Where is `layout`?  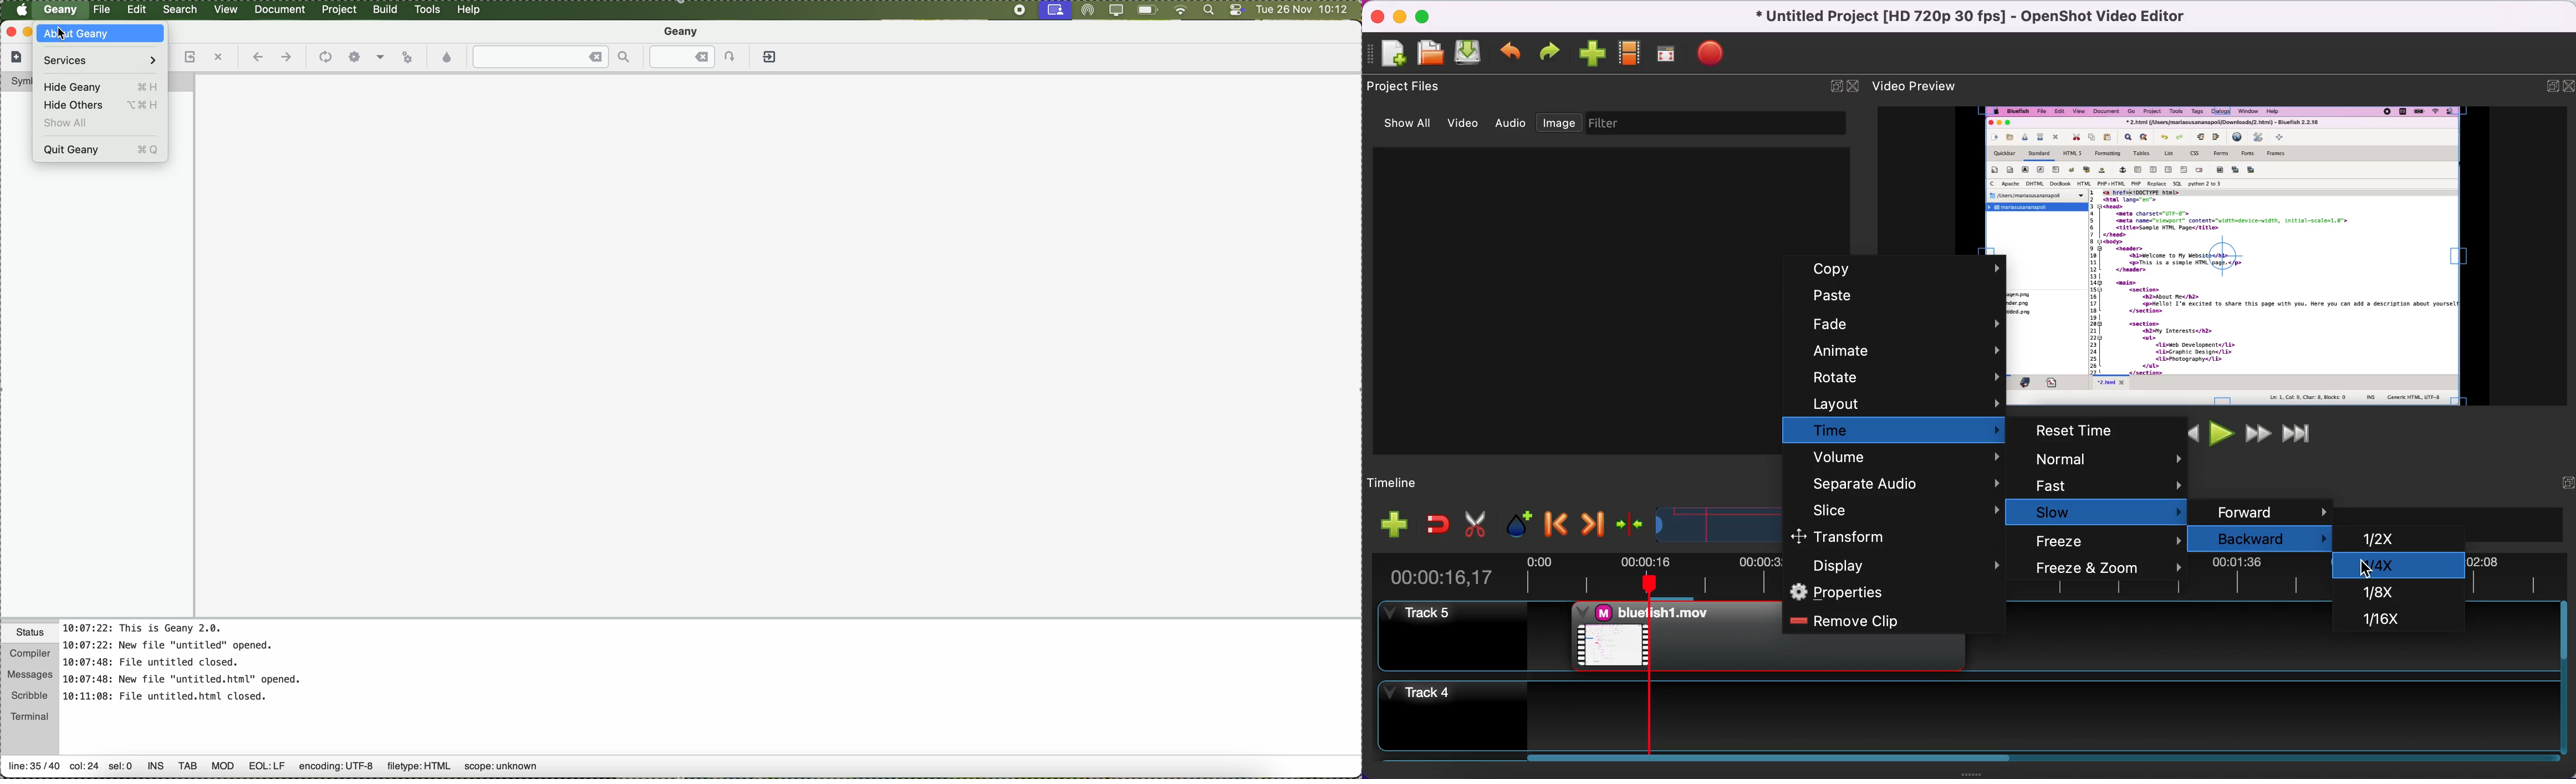
layout is located at coordinates (1895, 403).